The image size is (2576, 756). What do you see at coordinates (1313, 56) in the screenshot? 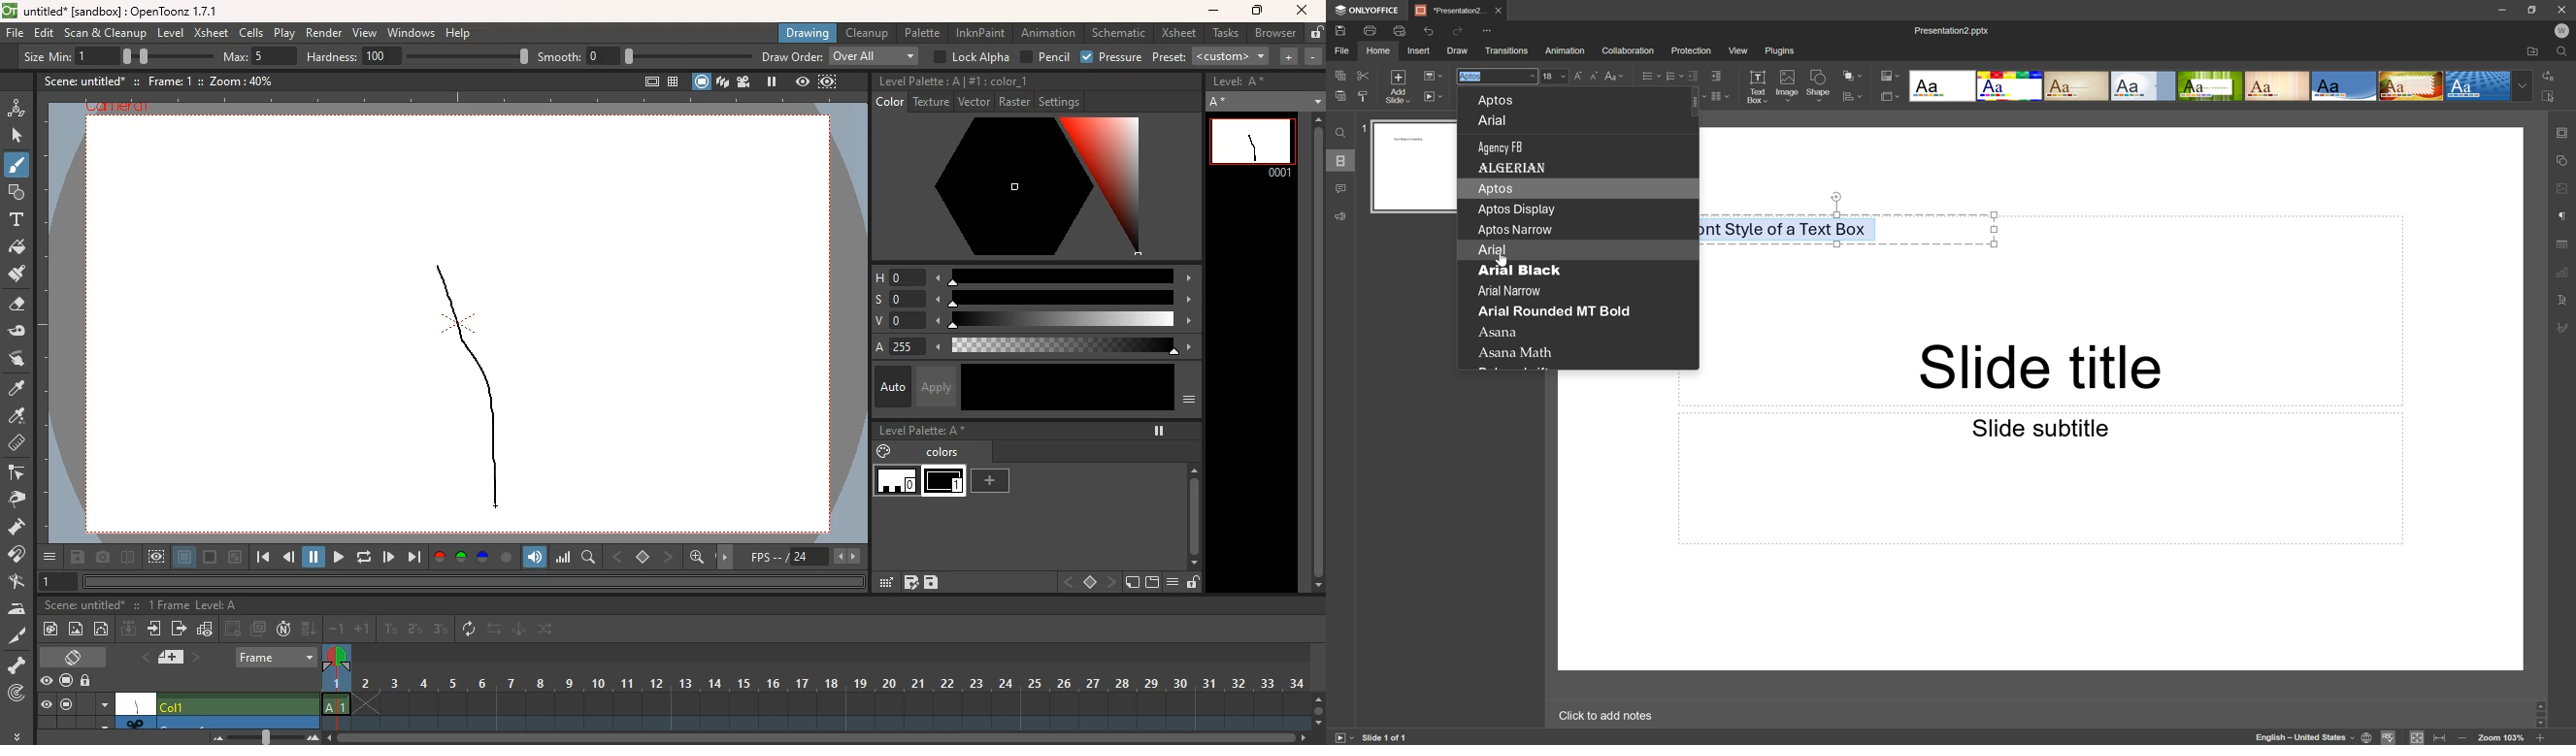
I see `minus` at bounding box center [1313, 56].